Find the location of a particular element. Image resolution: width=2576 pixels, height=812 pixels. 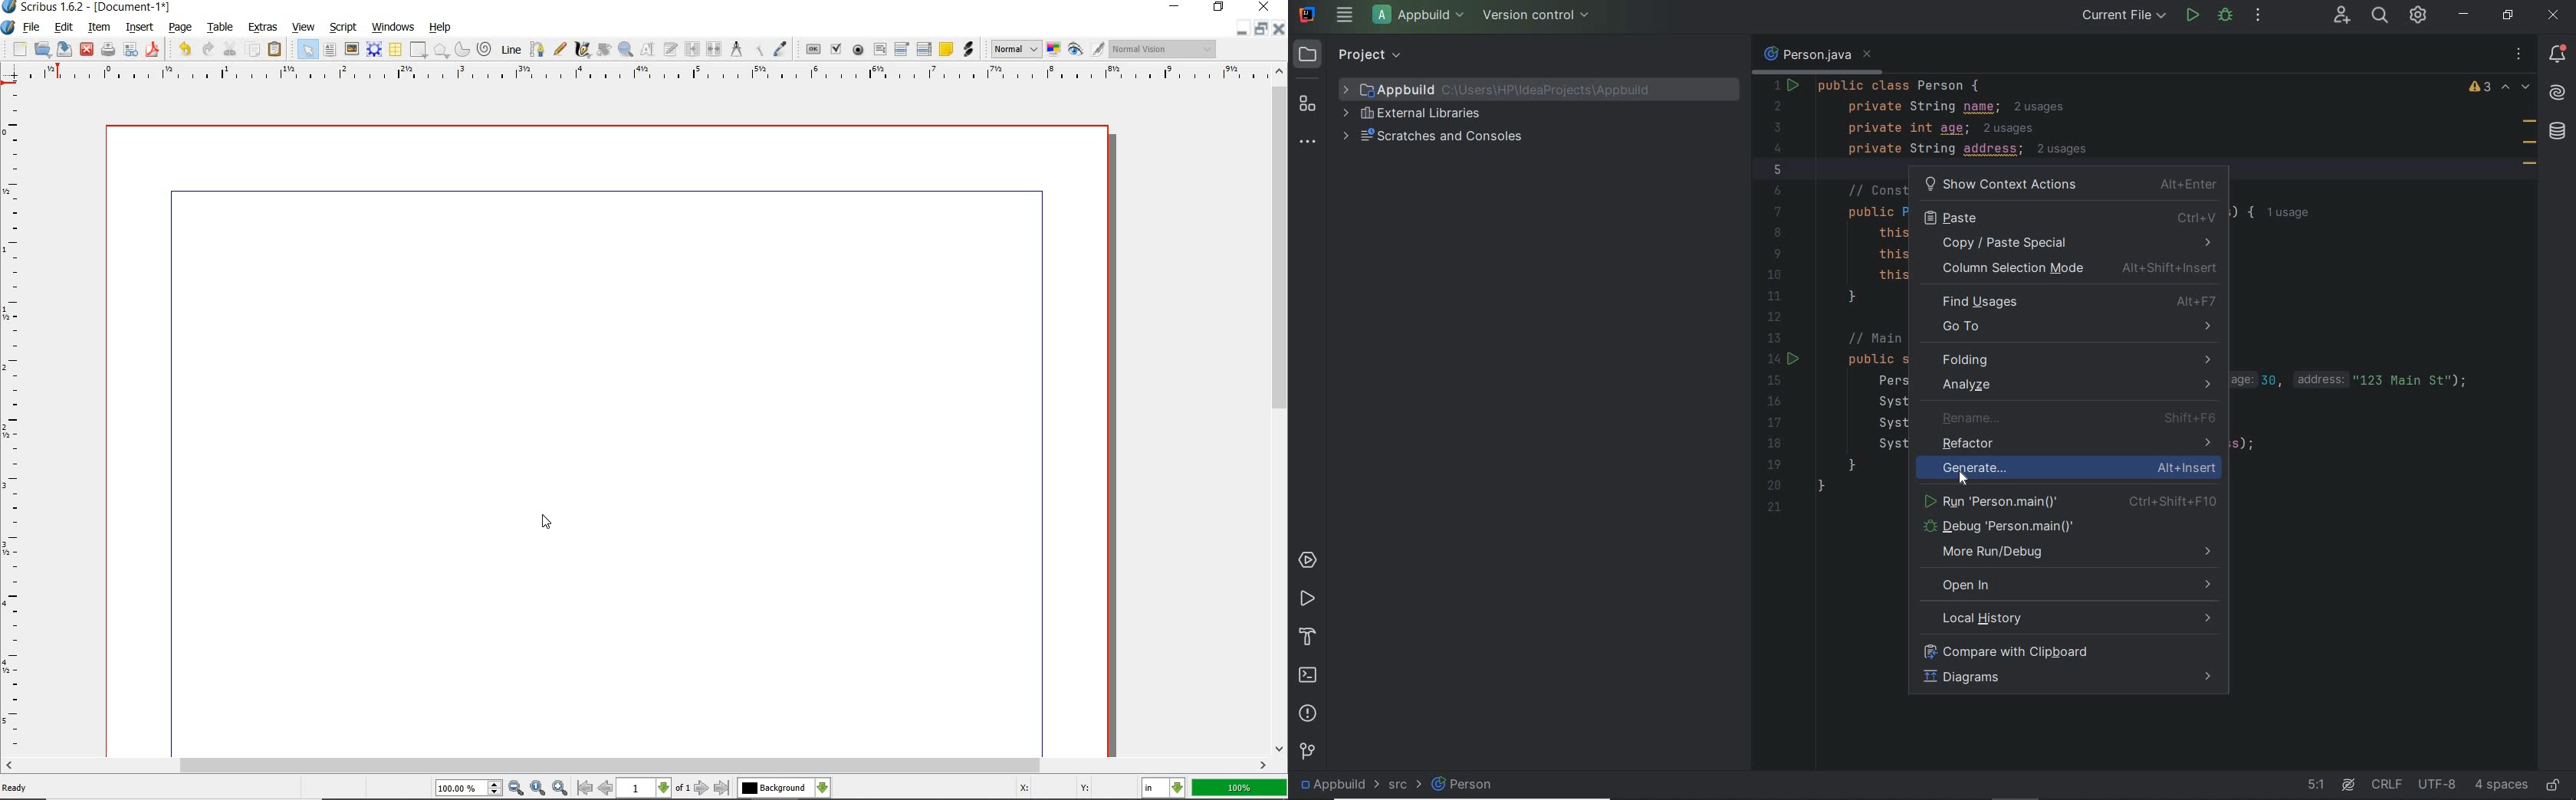

script is located at coordinates (344, 28).